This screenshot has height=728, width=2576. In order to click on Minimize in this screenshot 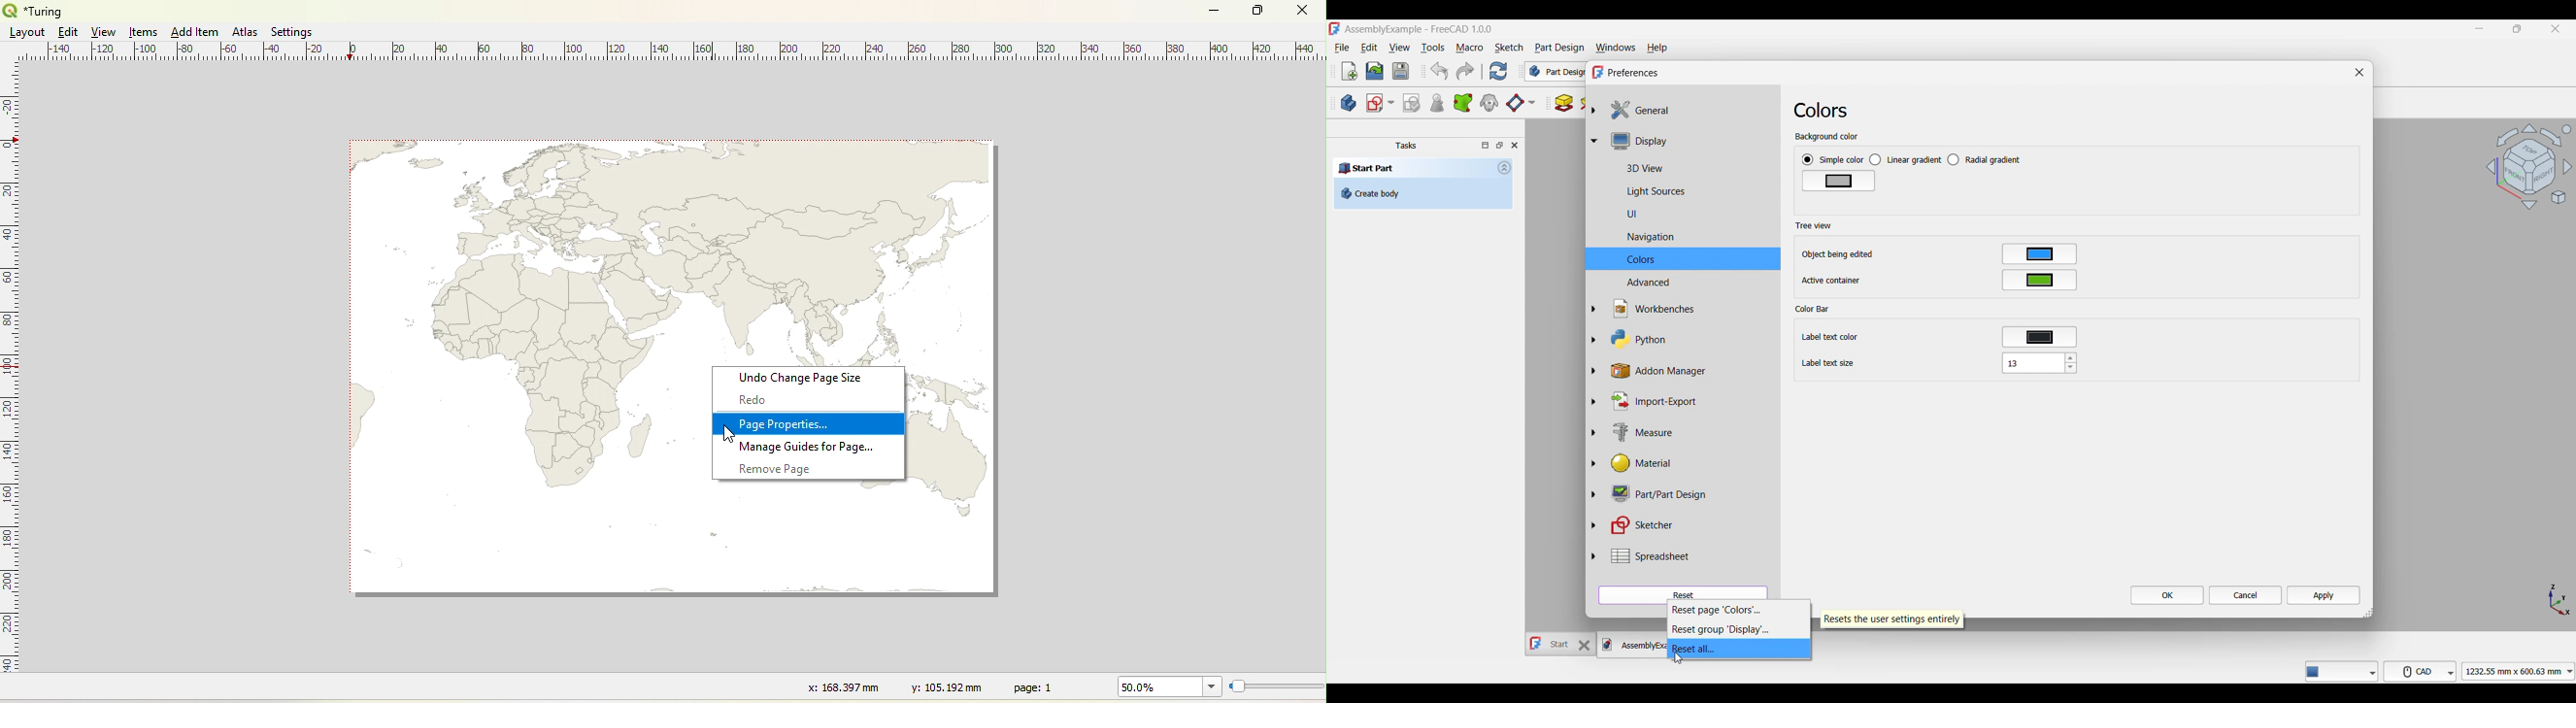, I will do `click(2479, 29)`.